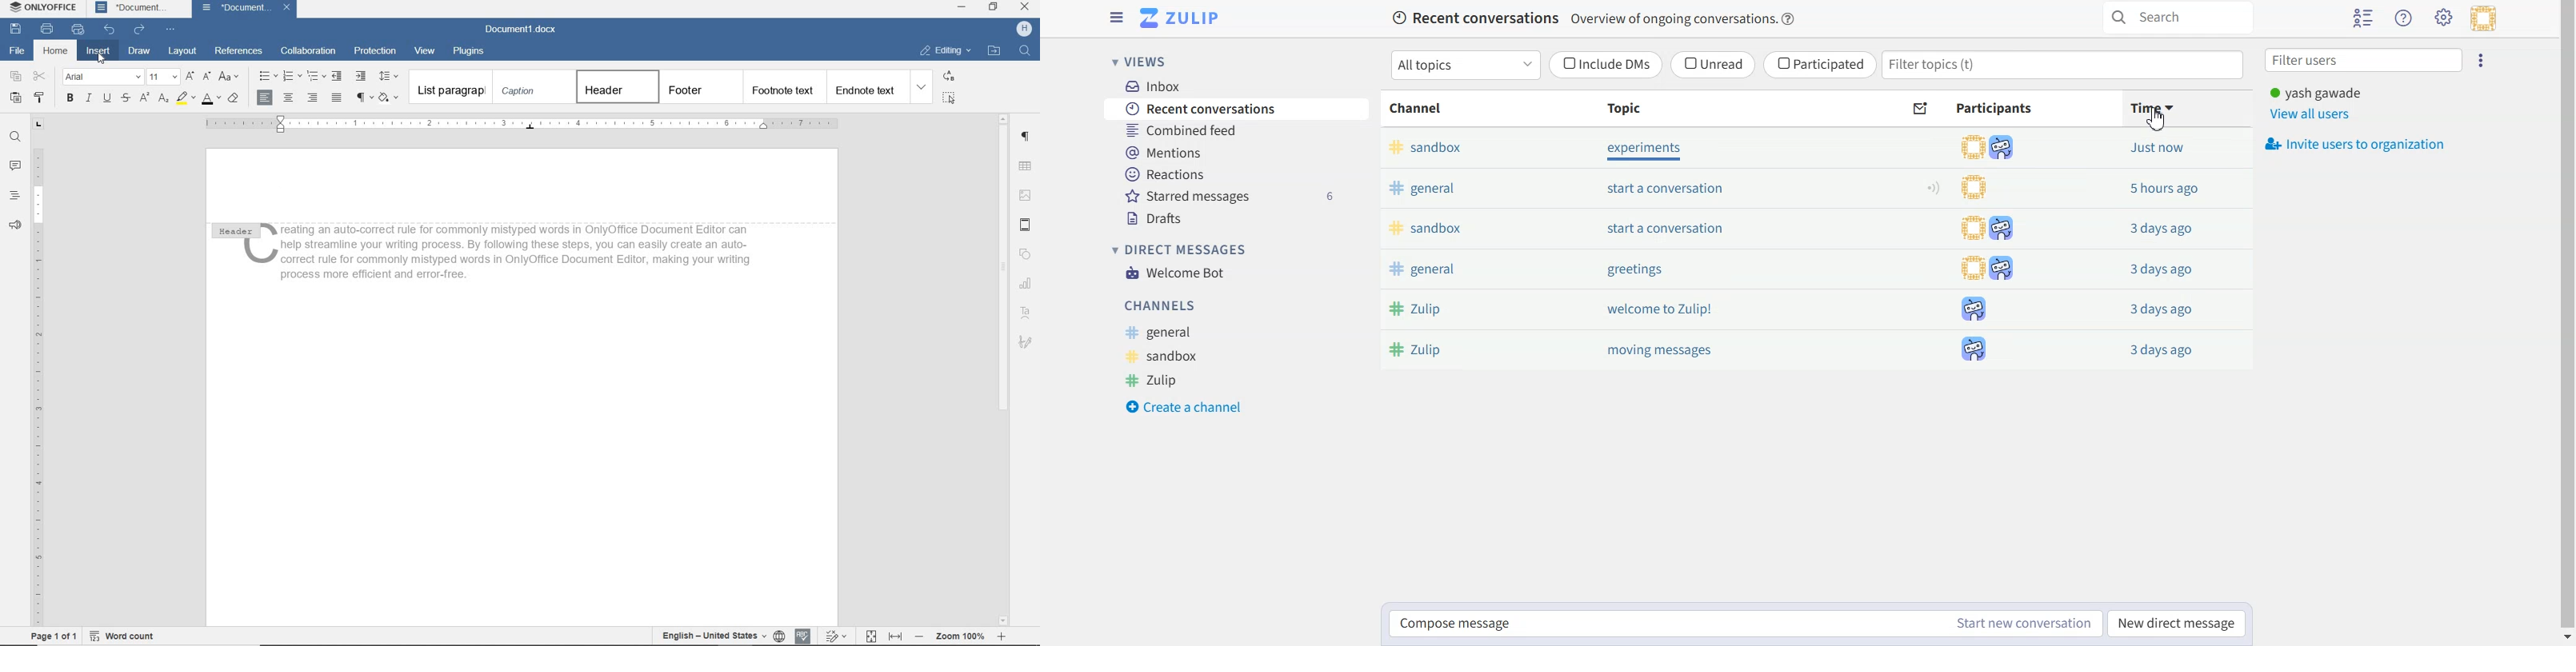  Describe the element at coordinates (17, 28) in the screenshot. I see `SAVE` at that location.